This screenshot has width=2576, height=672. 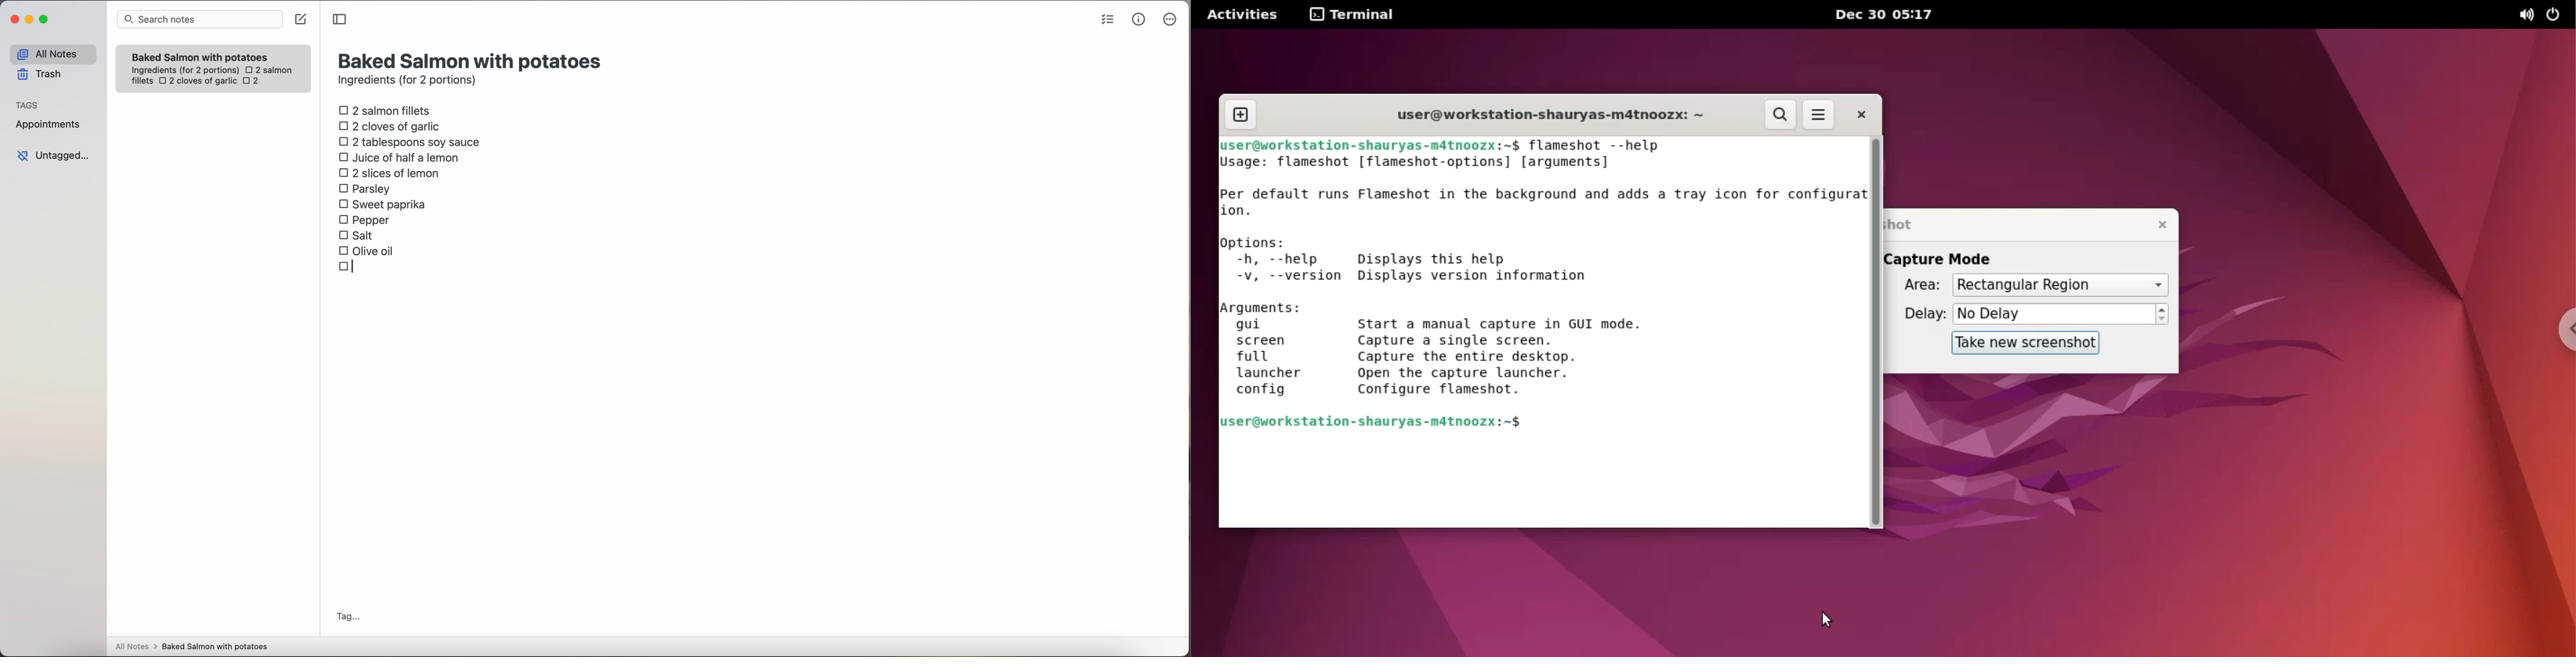 I want to click on more options, so click(x=1172, y=20).